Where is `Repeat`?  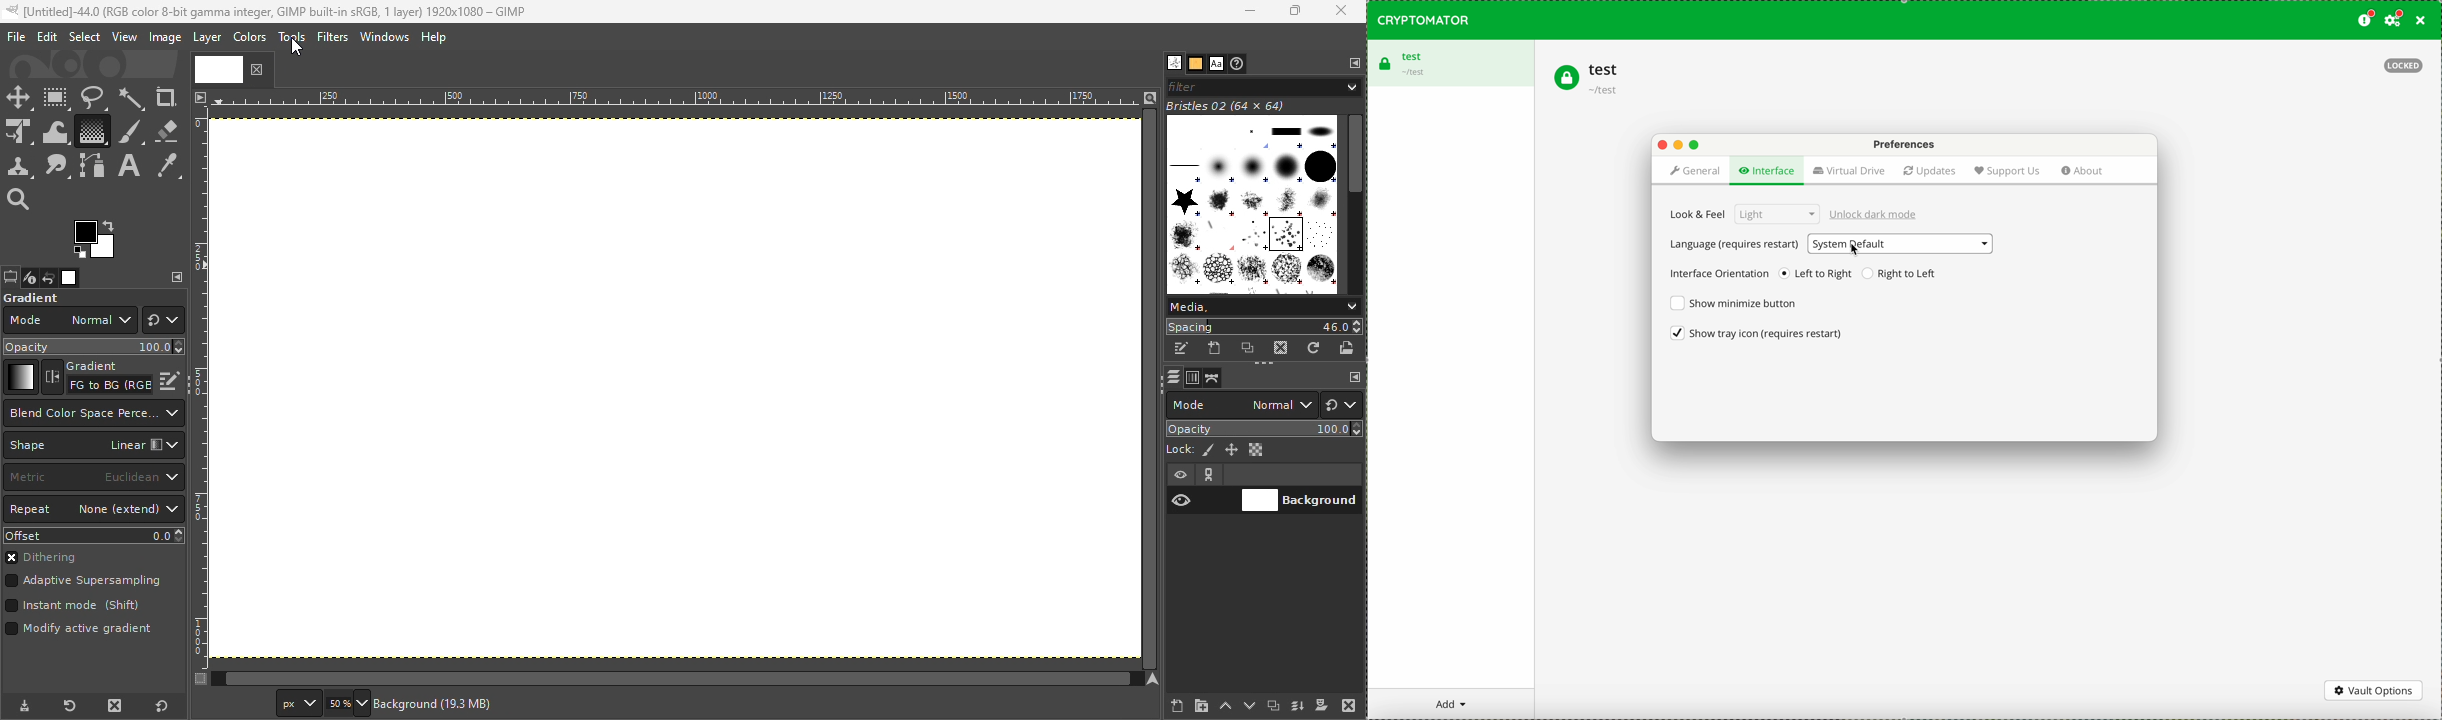 Repeat is located at coordinates (94, 510).